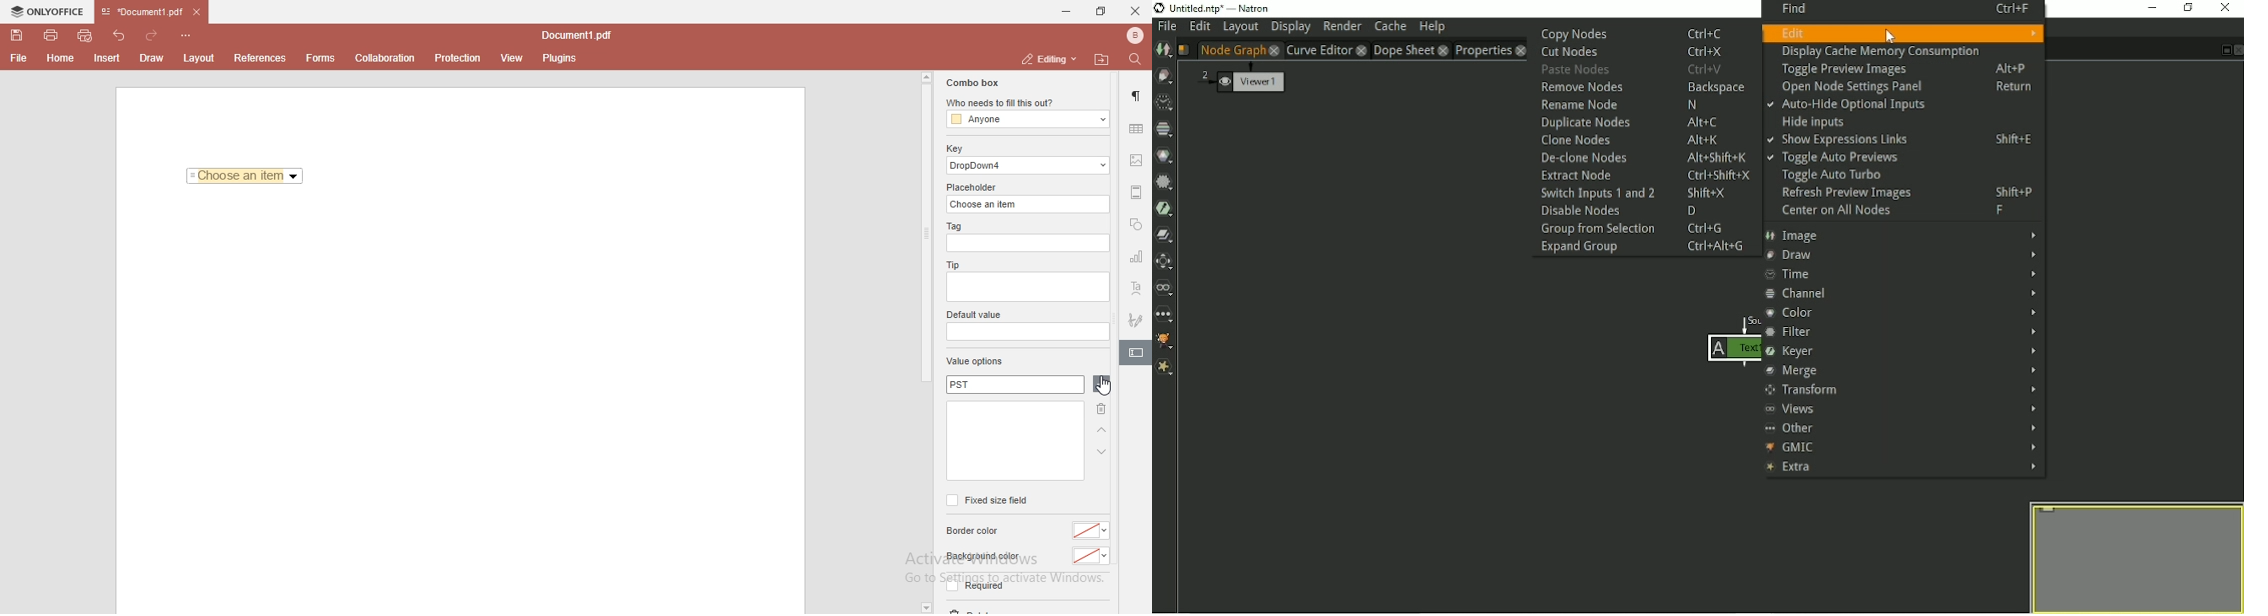 Image resolution: width=2268 pixels, height=616 pixels. What do you see at coordinates (155, 57) in the screenshot?
I see `Draw` at bounding box center [155, 57].